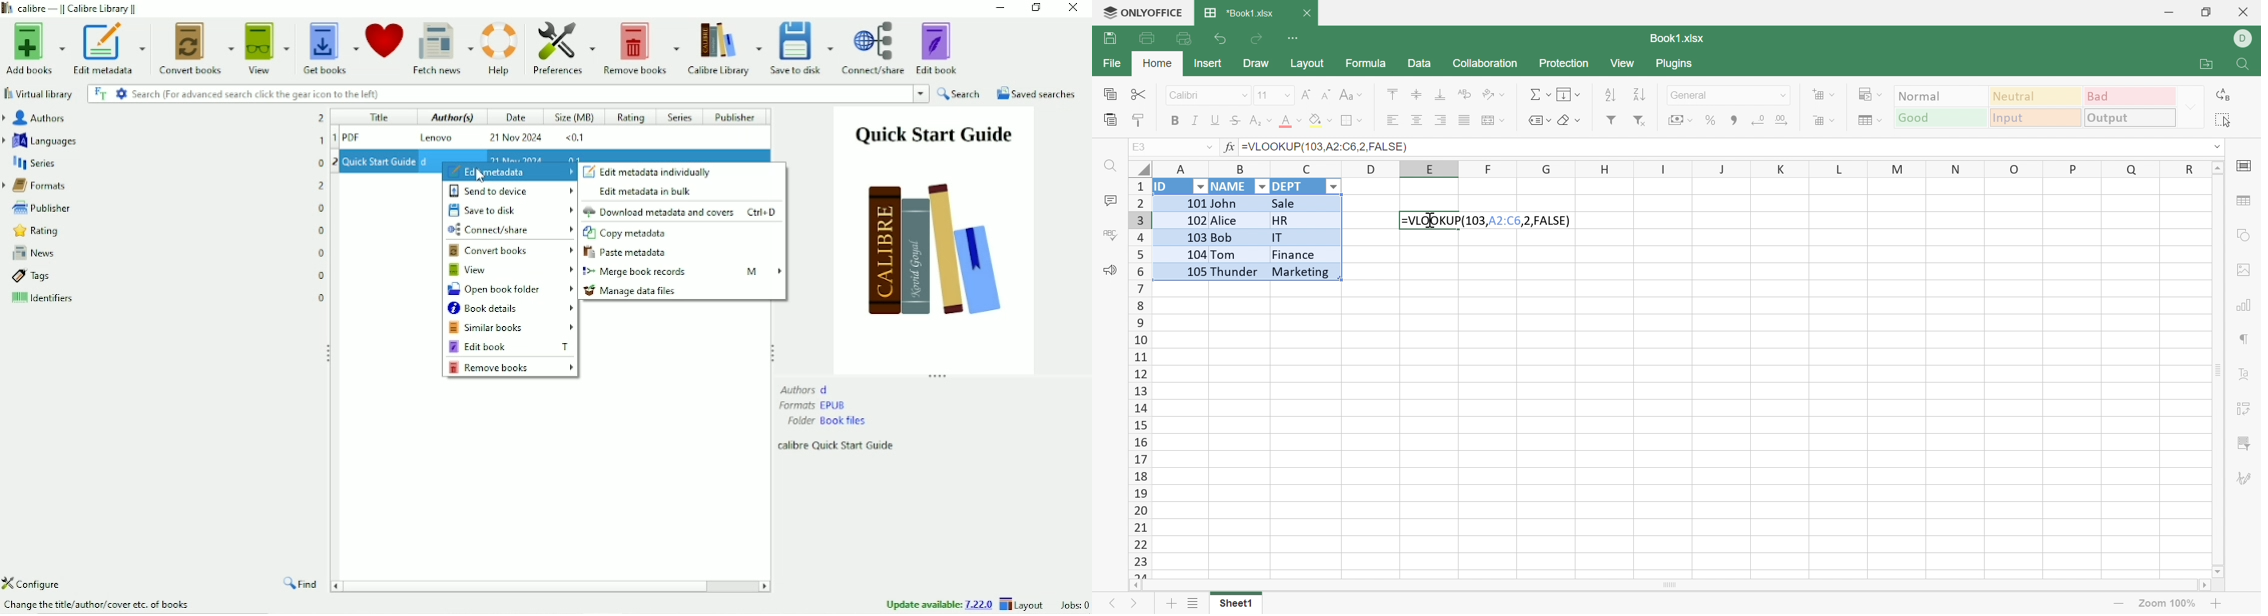 The image size is (2268, 616). What do you see at coordinates (1487, 64) in the screenshot?
I see `Collaboration` at bounding box center [1487, 64].